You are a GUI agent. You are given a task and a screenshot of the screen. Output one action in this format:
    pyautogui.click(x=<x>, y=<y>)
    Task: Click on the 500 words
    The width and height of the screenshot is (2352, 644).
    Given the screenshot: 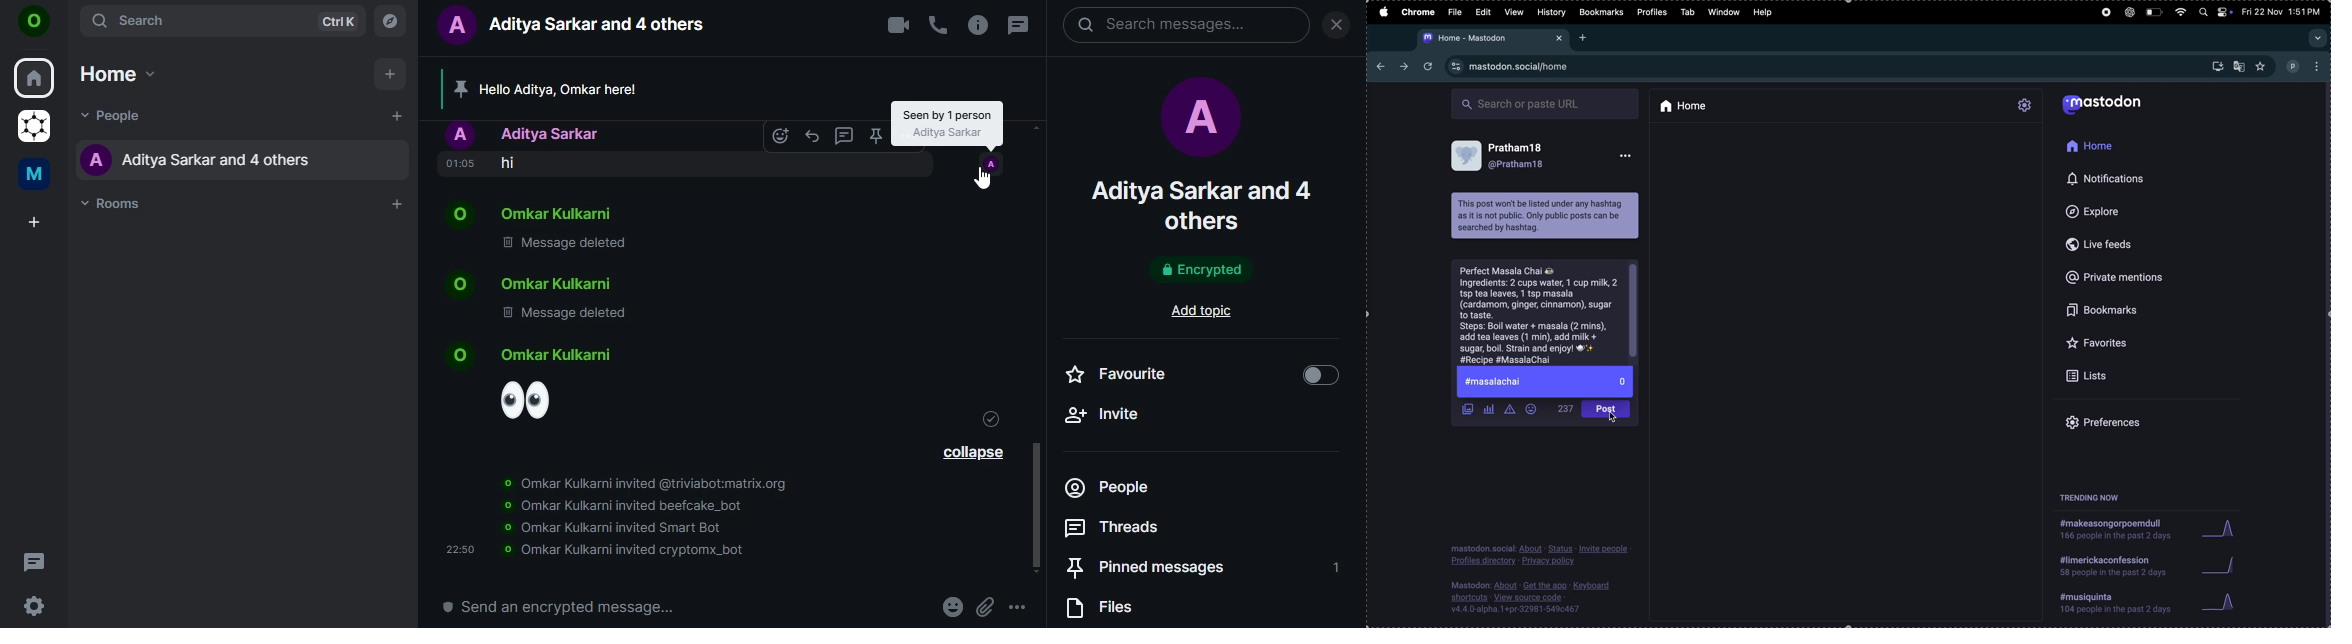 What is the action you would take?
    pyautogui.click(x=1563, y=409)
    